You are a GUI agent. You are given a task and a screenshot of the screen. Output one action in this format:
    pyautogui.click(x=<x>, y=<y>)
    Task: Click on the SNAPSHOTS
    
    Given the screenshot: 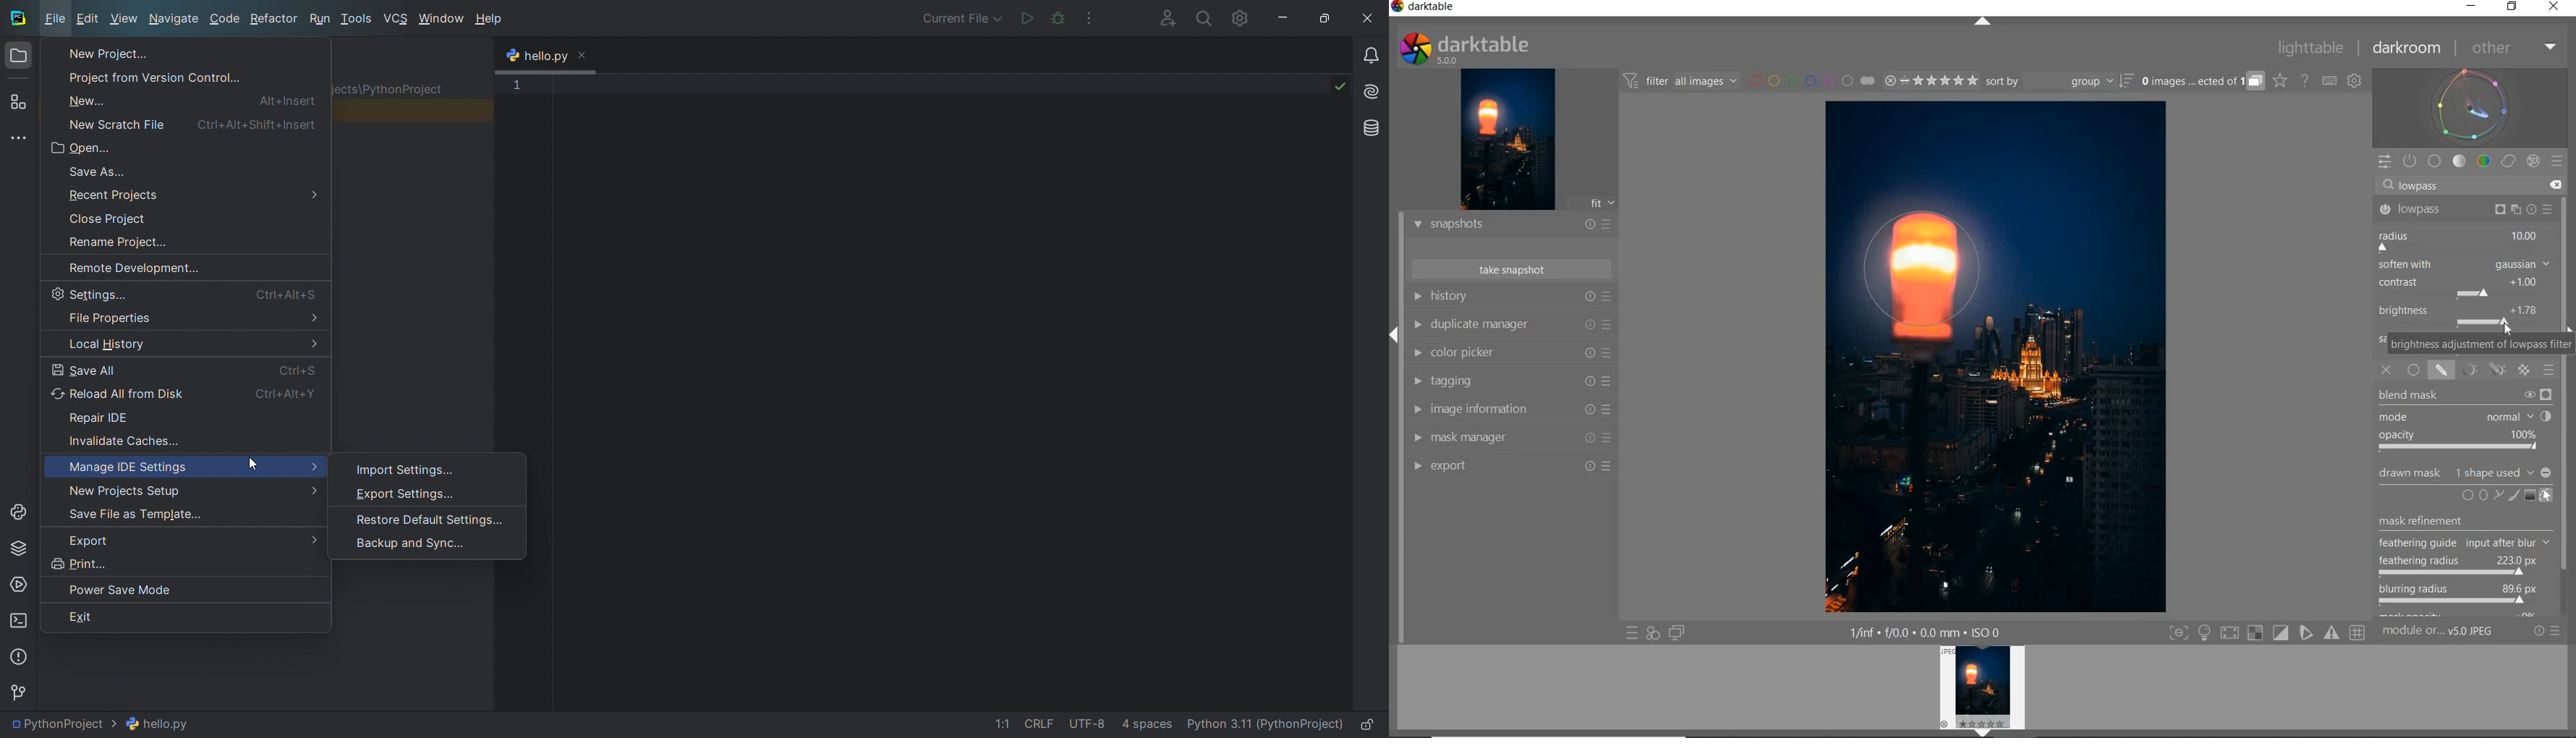 What is the action you would take?
    pyautogui.click(x=1513, y=224)
    